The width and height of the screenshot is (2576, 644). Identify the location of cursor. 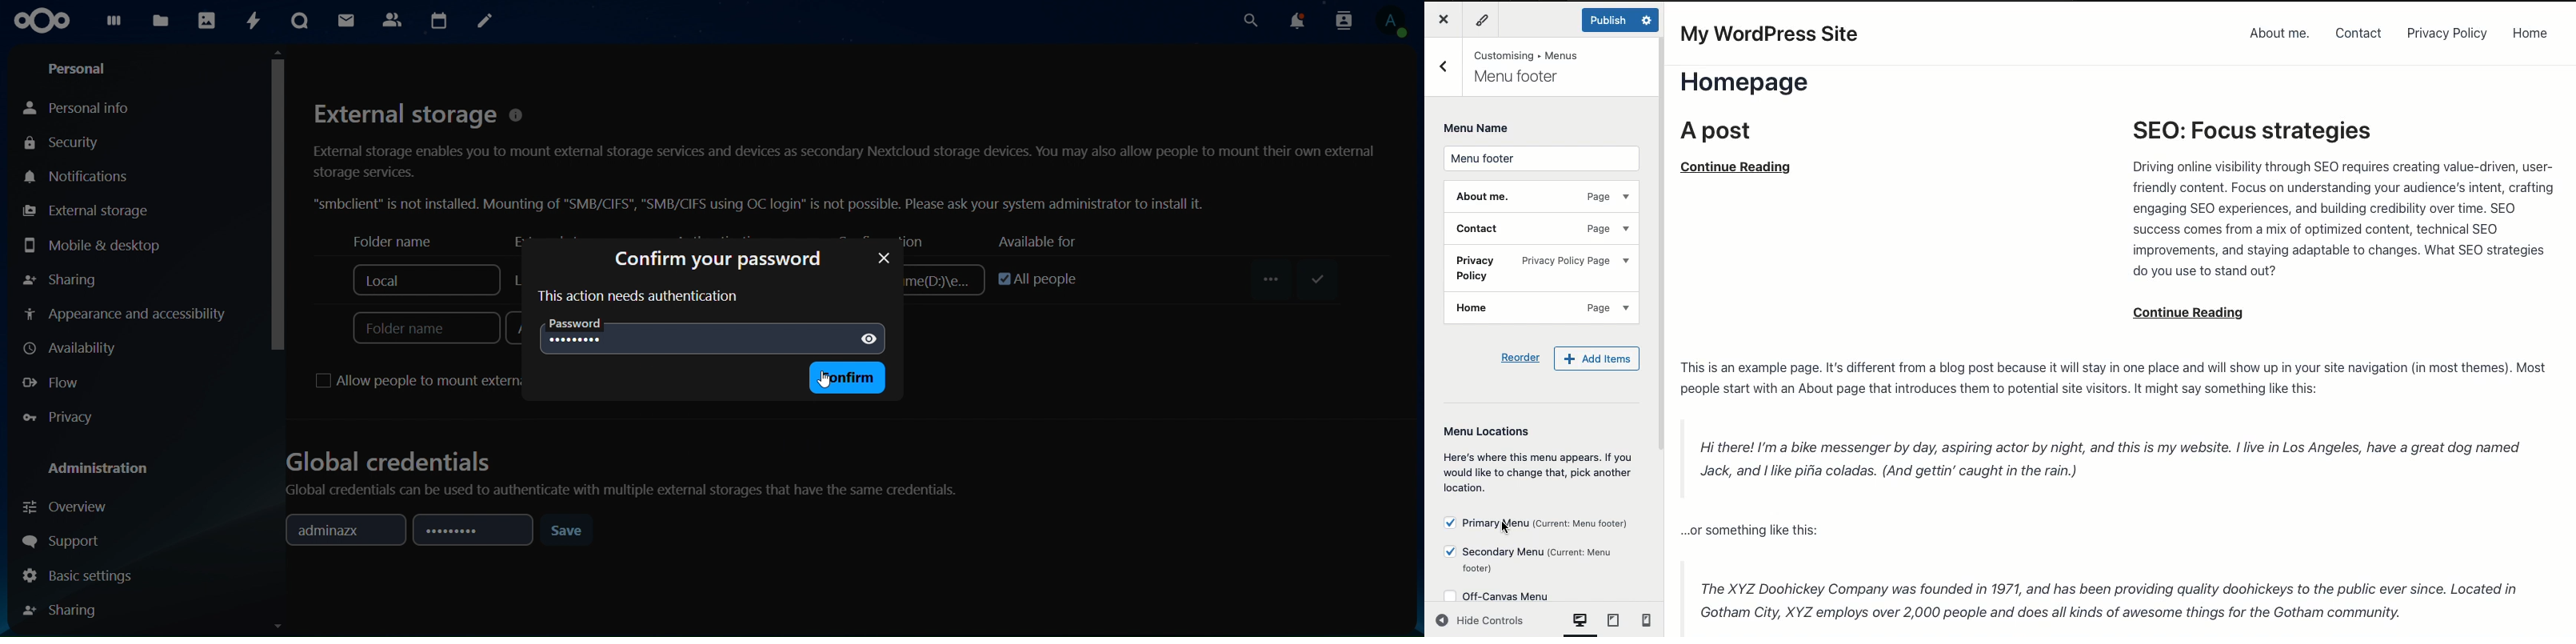
(277, 200).